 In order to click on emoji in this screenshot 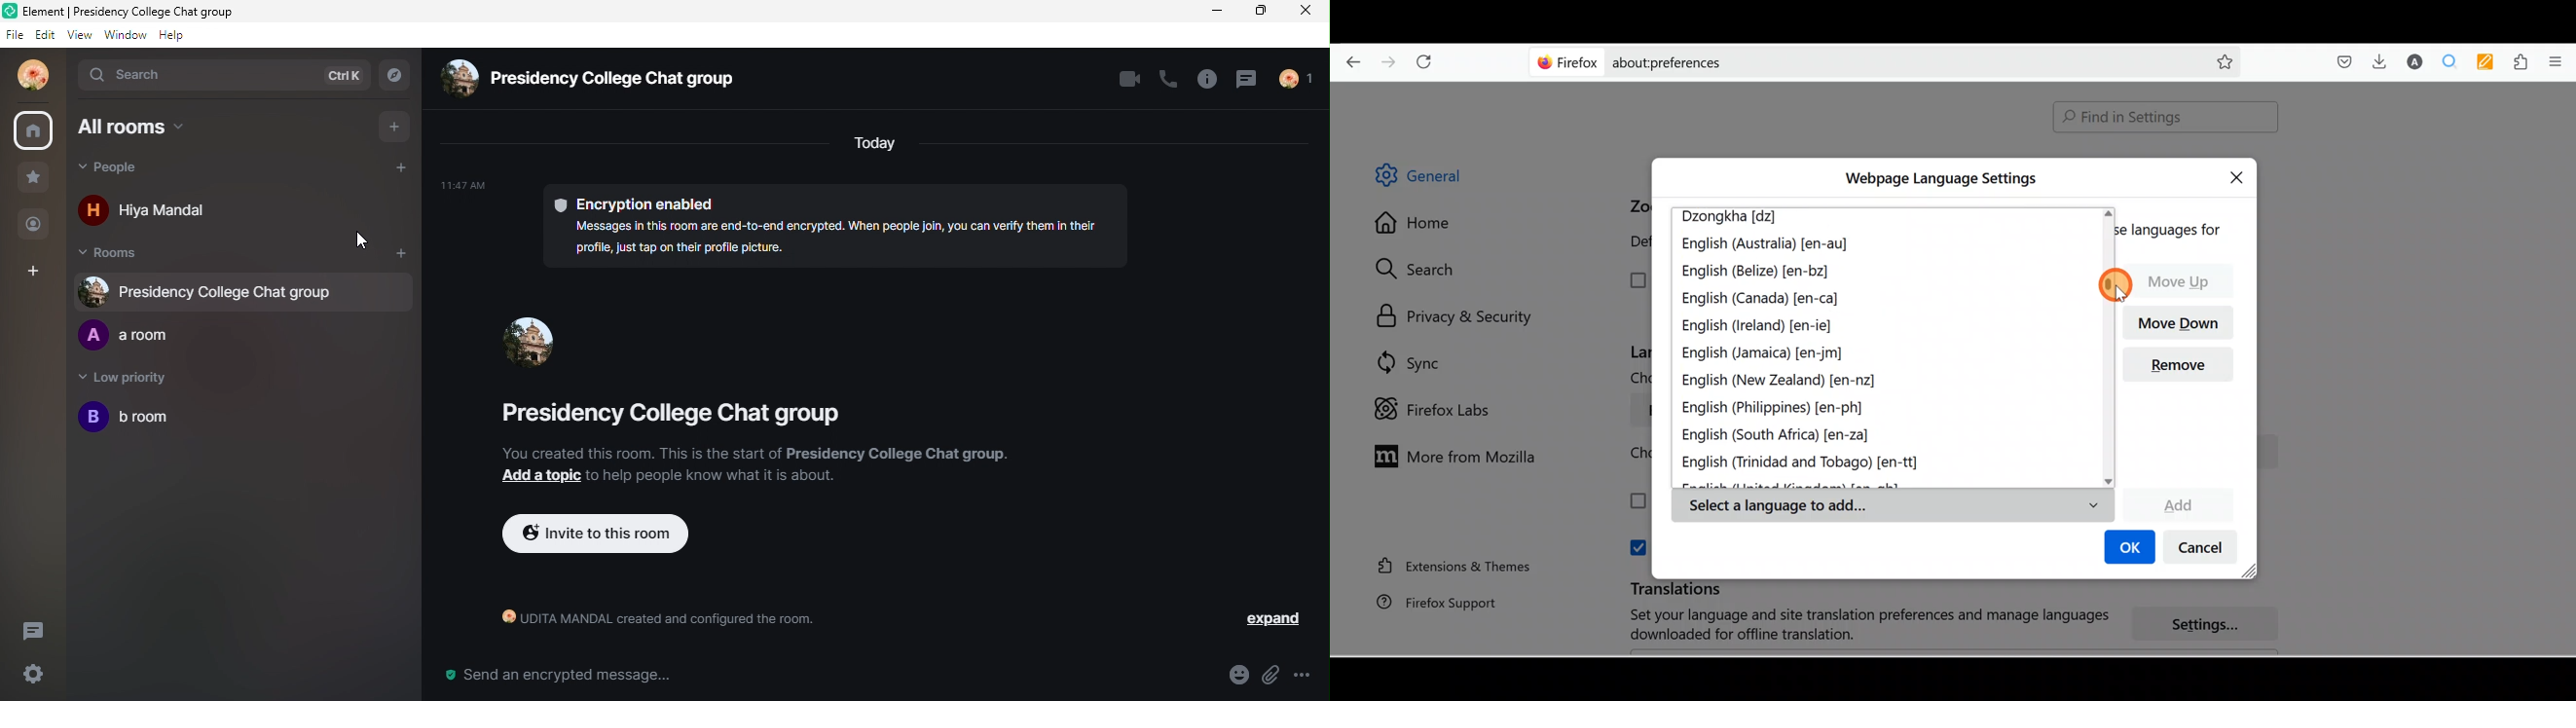, I will do `click(1229, 676)`.